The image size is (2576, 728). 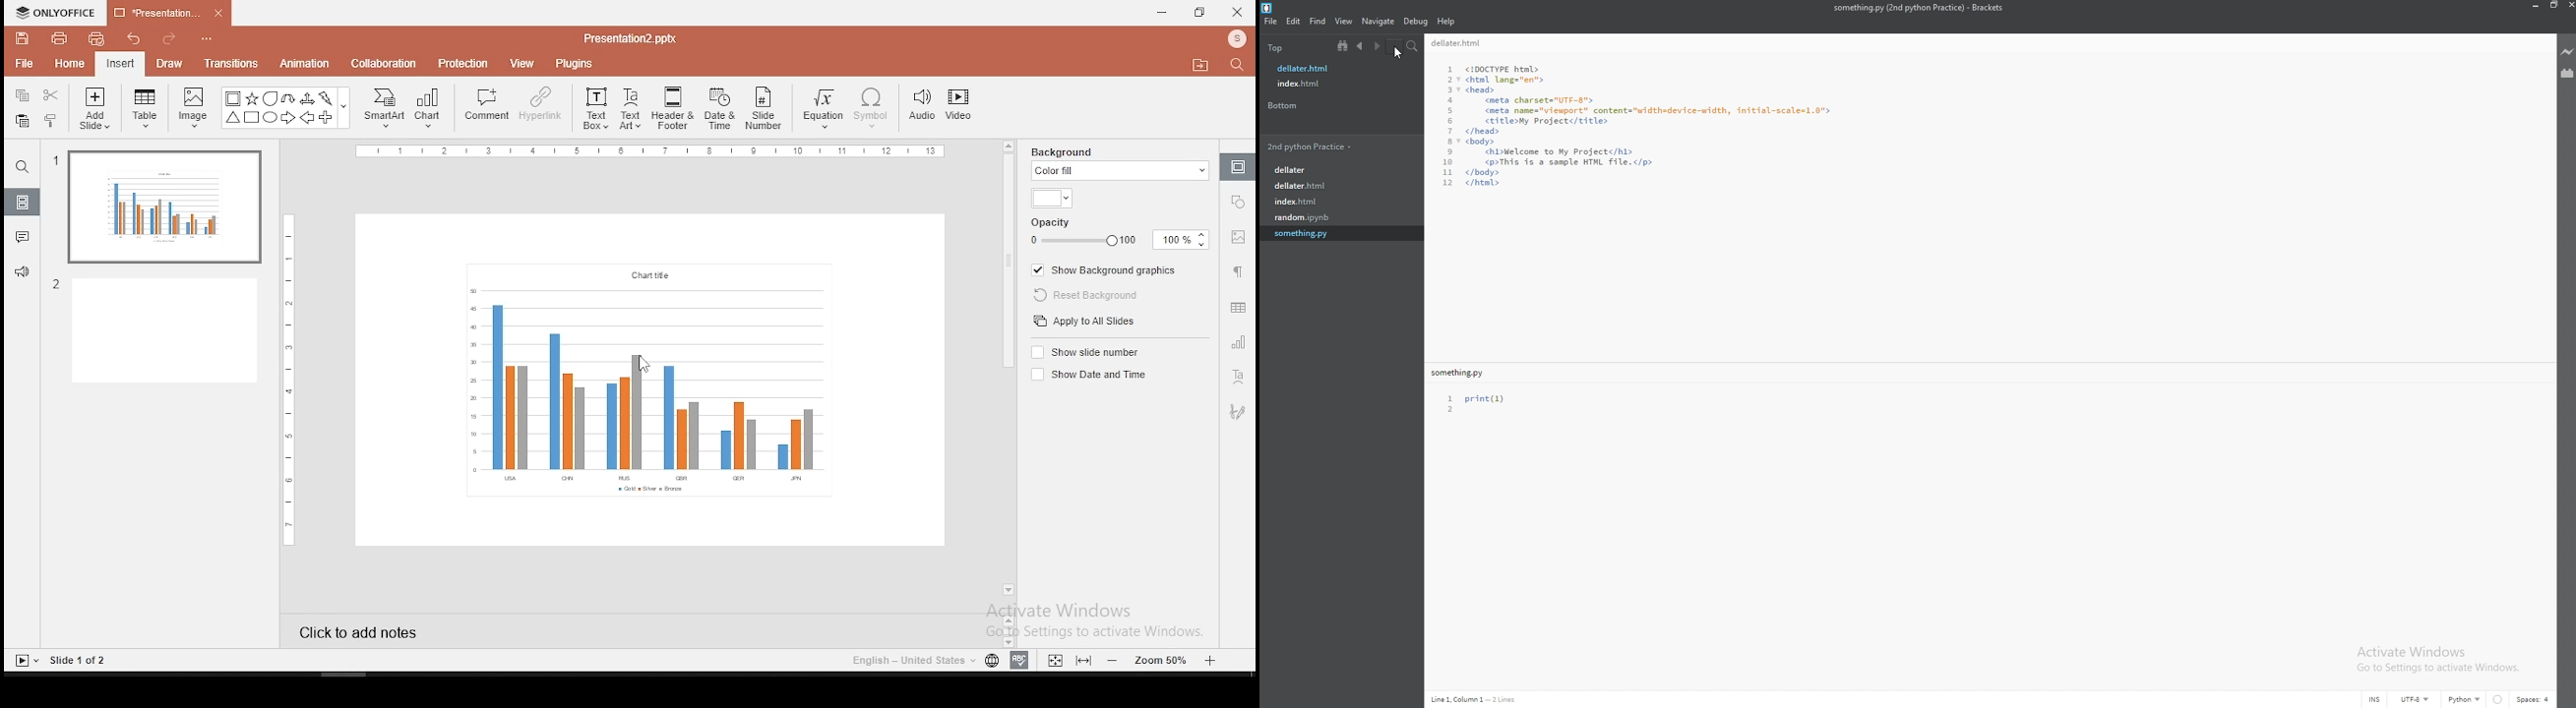 What do you see at coordinates (1319, 21) in the screenshot?
I see `find` at bounding box center [1319, 21].